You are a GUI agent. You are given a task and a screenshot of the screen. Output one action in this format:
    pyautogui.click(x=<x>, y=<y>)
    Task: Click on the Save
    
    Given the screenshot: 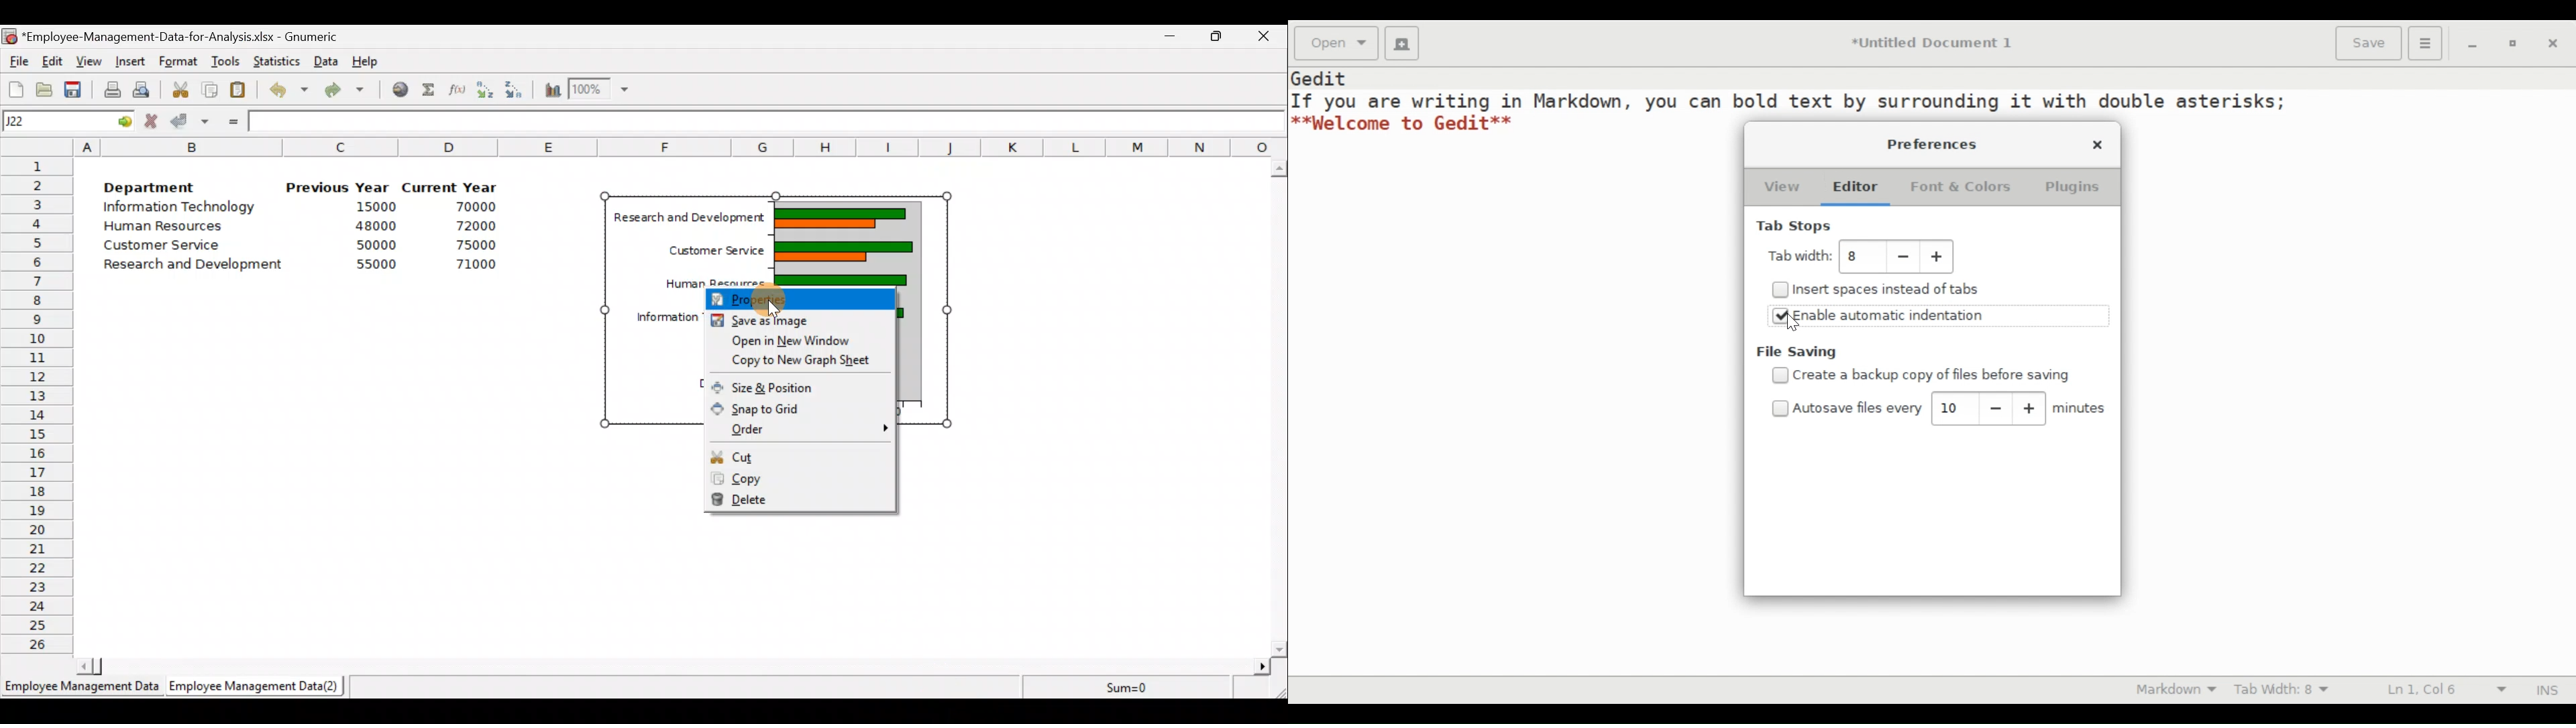 What is the action you would take?
    pyautogui.click(x=2369, y=44)
    